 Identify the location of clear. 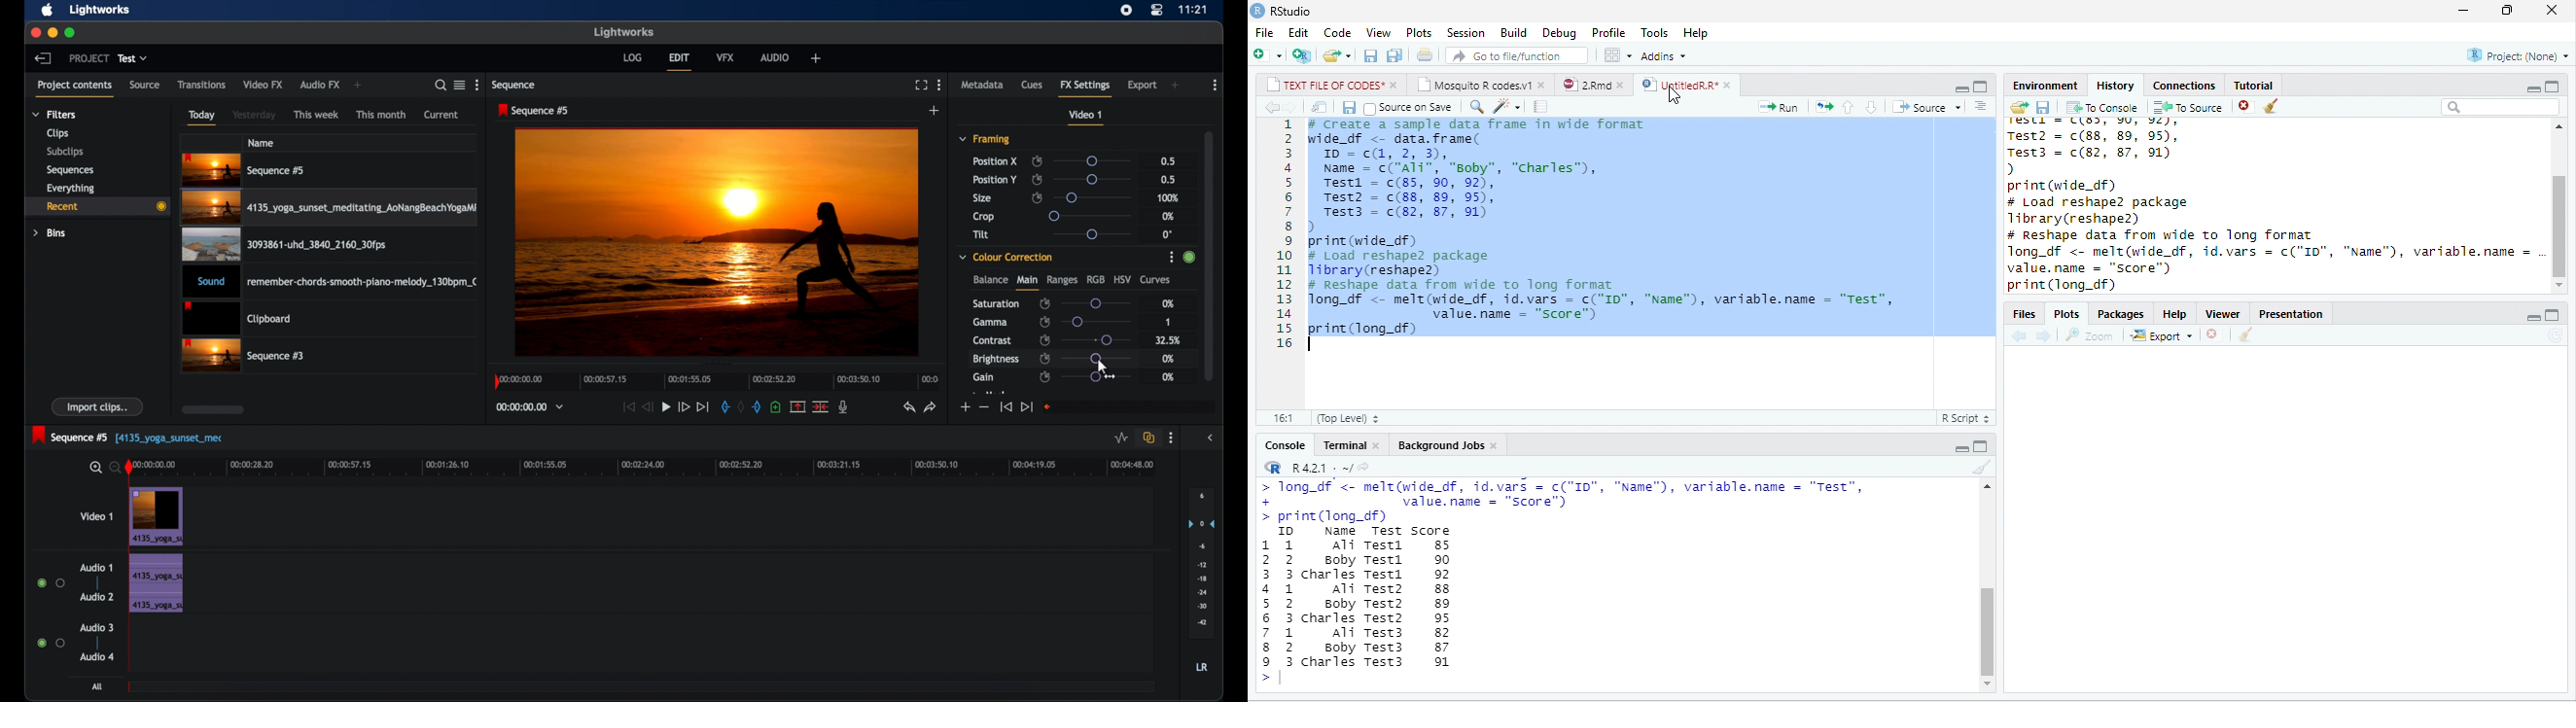
(2272, 106).